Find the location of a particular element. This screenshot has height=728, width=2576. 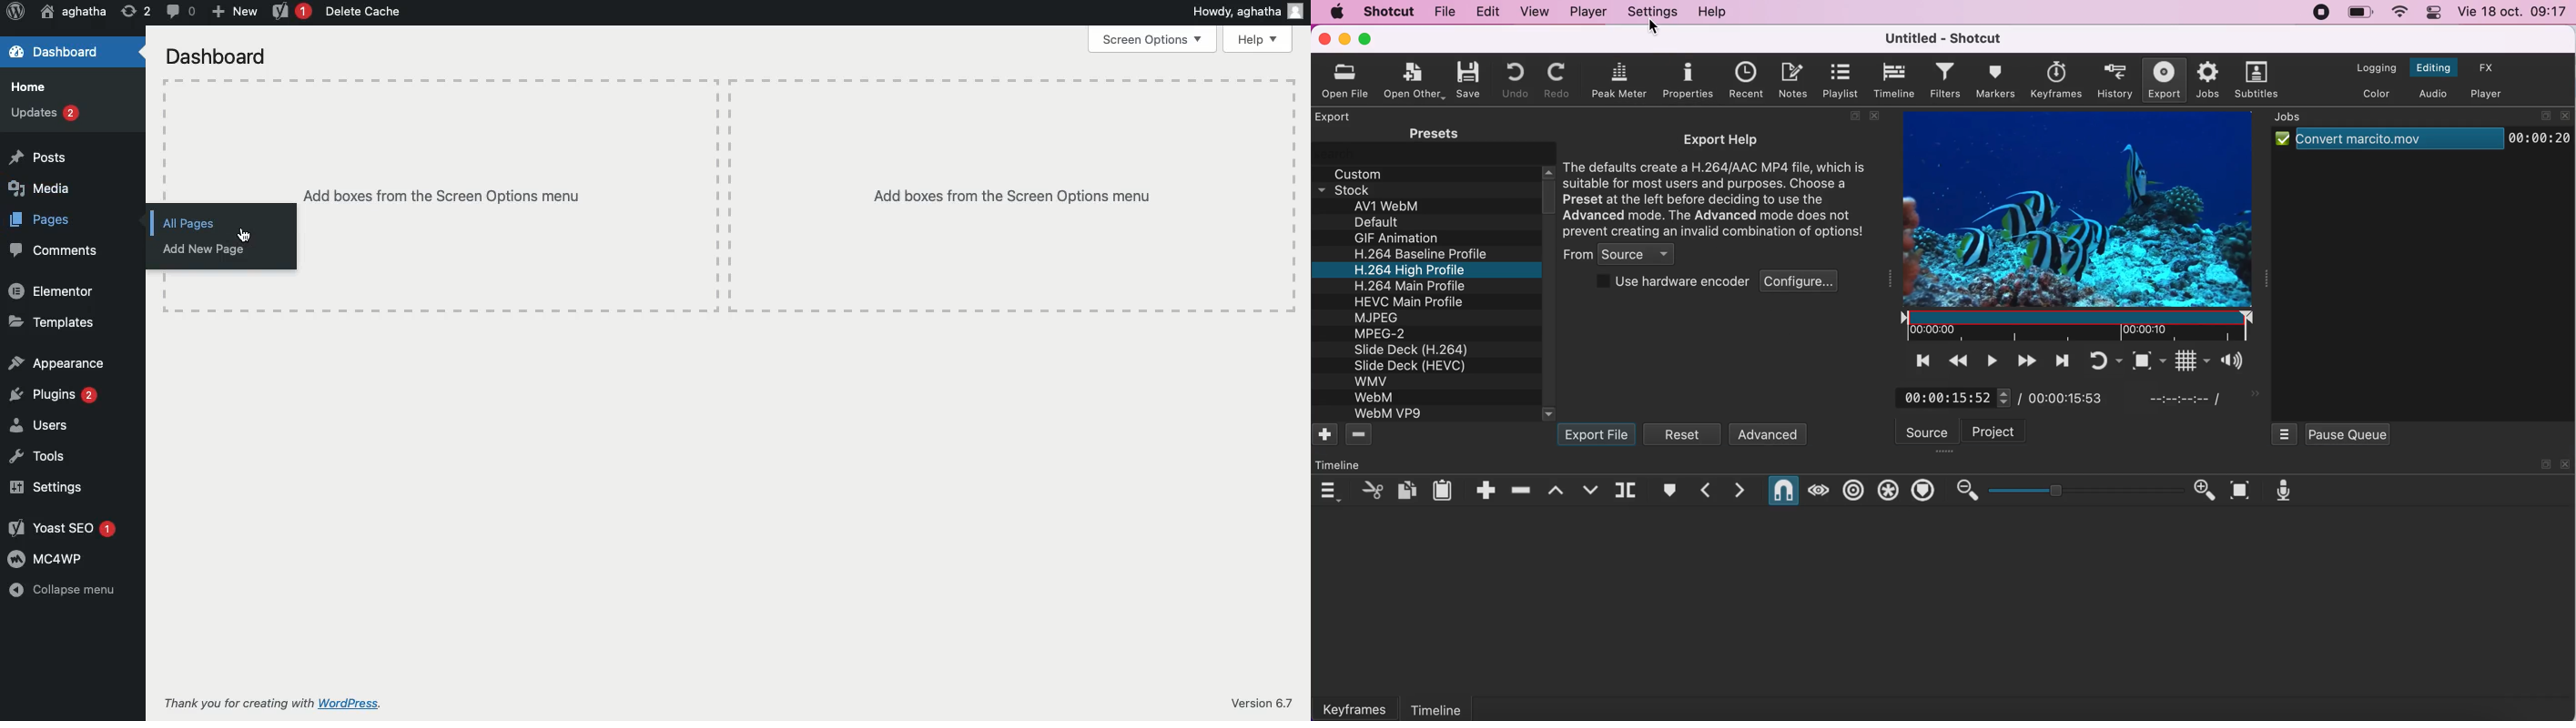

switch to effects layout is located at coordinates (2489, 67).